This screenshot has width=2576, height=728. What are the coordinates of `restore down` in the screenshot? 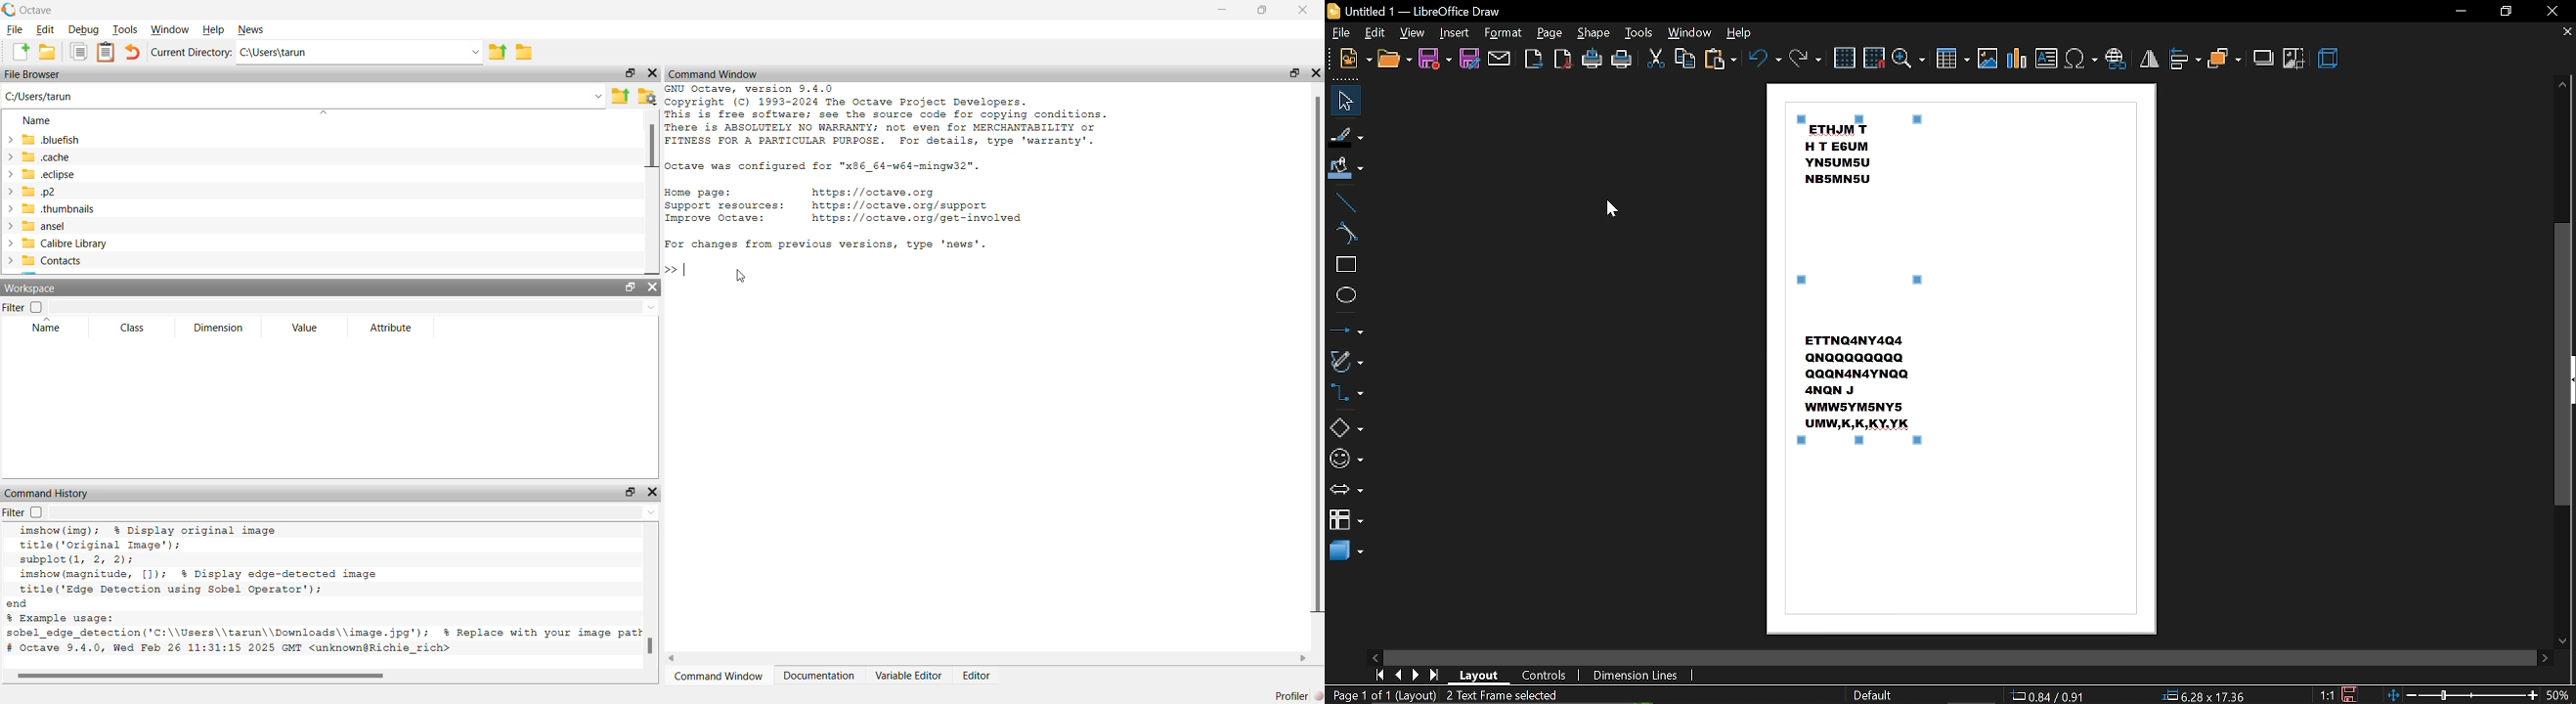 It's located at (2507, 13).